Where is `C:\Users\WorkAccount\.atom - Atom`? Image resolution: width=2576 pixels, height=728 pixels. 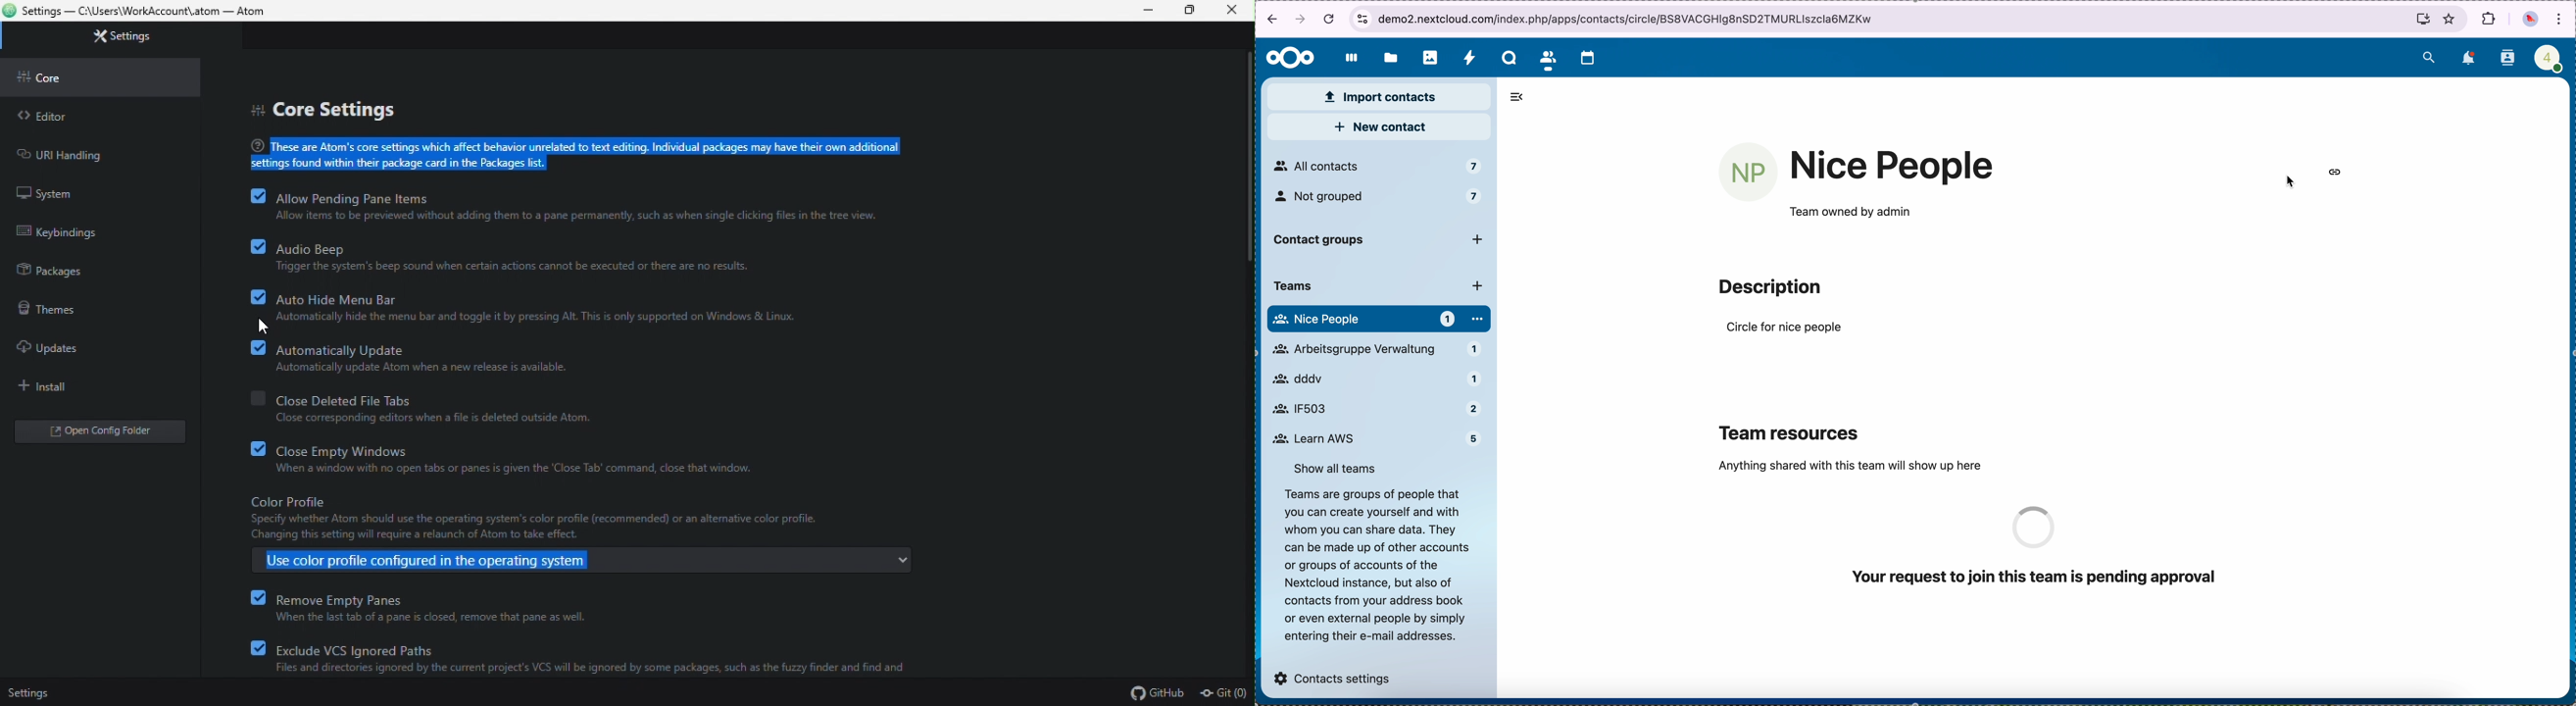 C:\Users\WorkAccount\.atom - Atom is located at coordinates (143, 10).